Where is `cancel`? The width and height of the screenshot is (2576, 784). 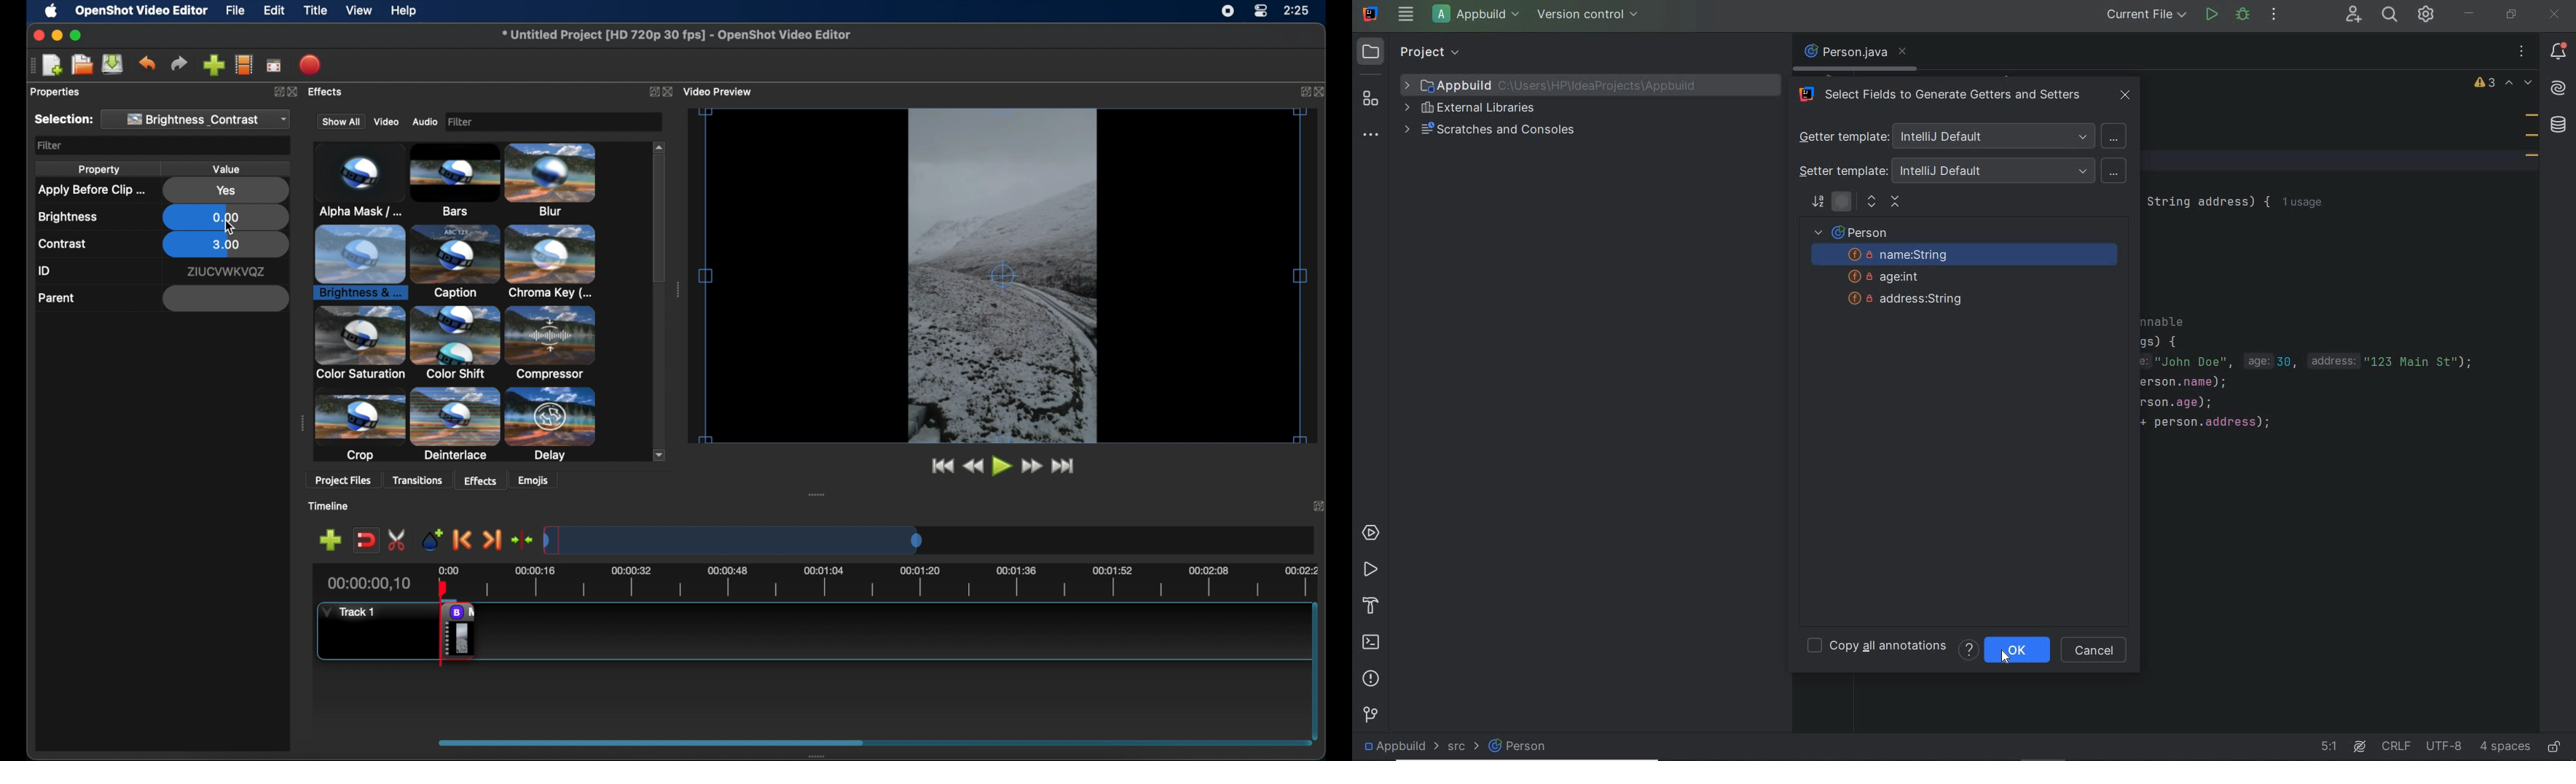
cancel is located at coordinates (2095, 651).